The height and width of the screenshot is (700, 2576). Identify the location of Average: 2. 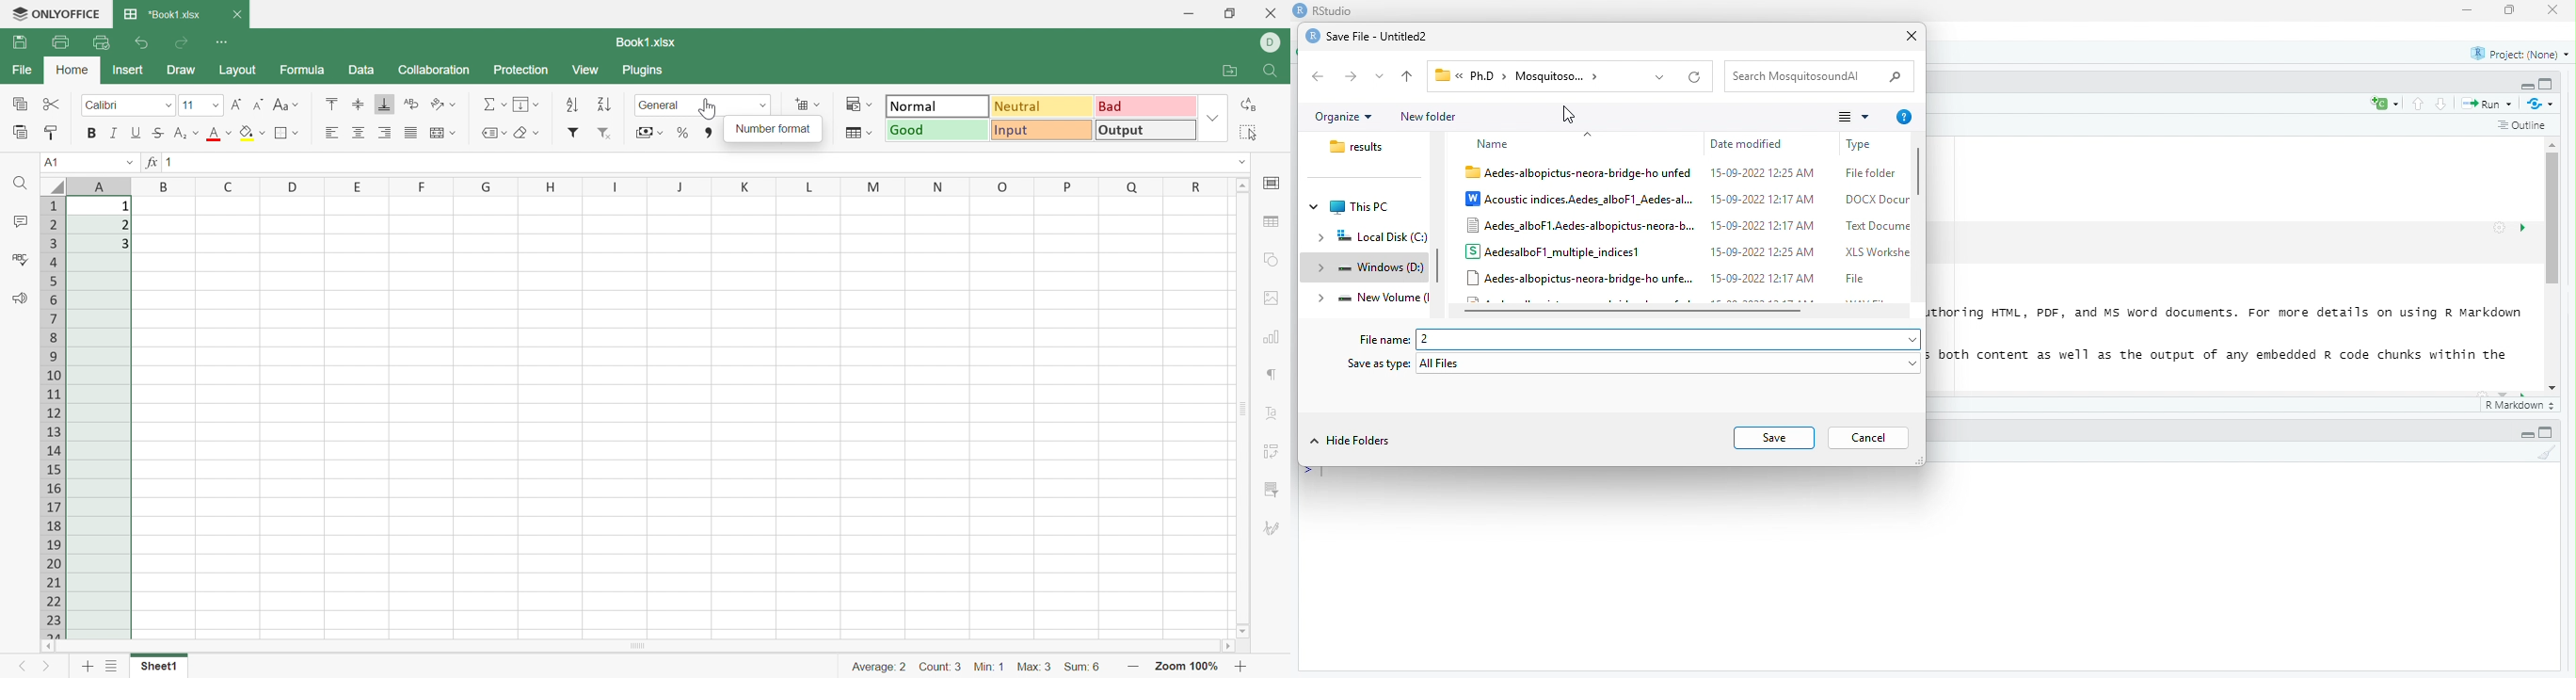
(879, 667).